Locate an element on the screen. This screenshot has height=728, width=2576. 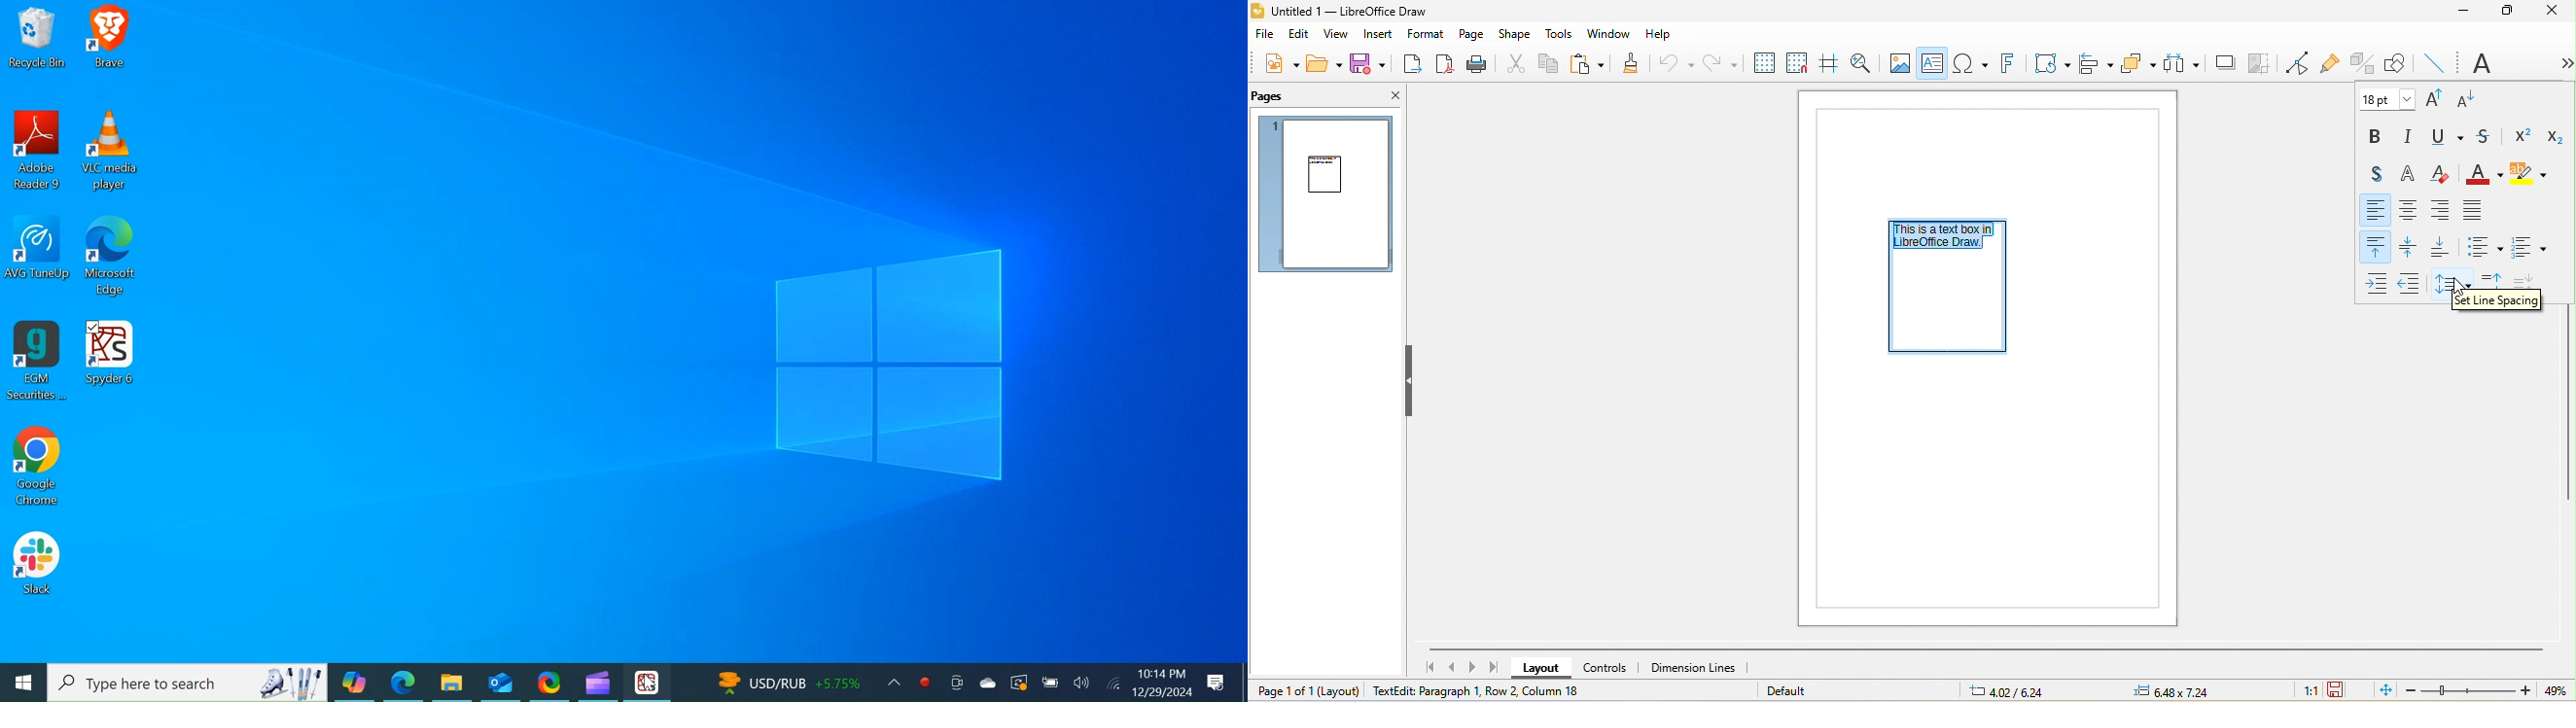
maximize is located at coordinates (2510, 12).